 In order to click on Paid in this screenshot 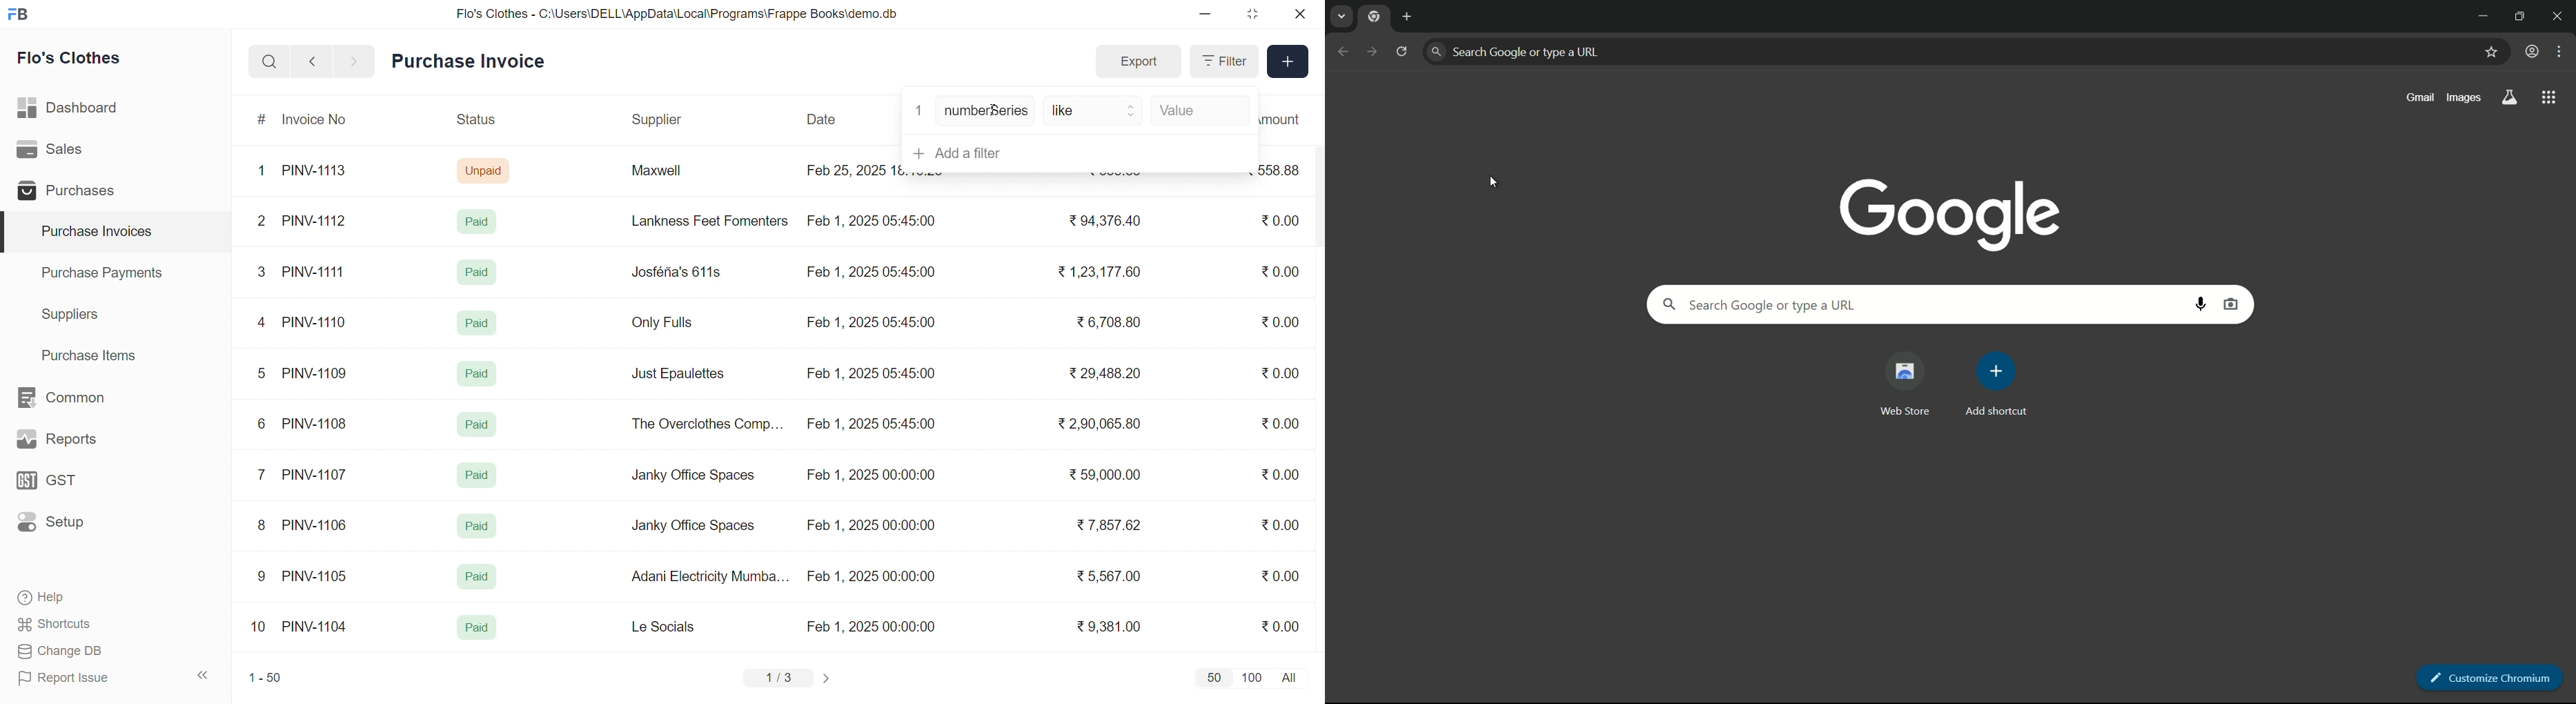, I will do `click(478, 475)`.